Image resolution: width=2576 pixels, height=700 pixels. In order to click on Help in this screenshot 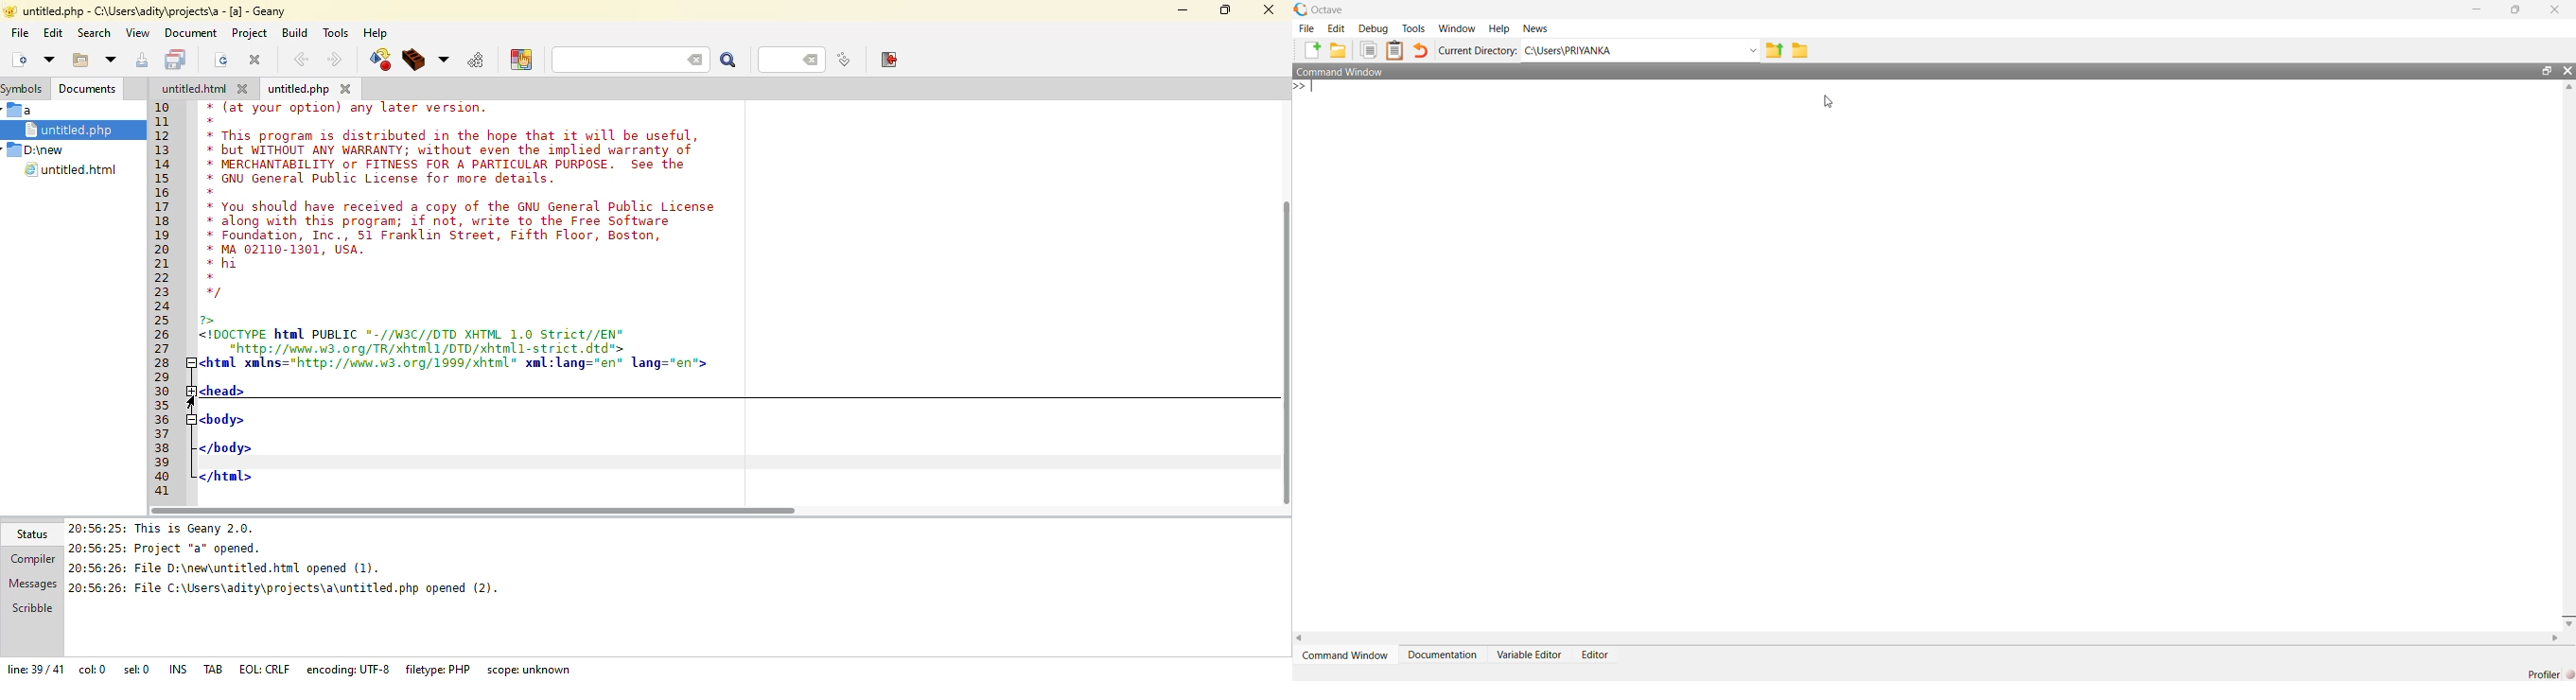, I will do `click(1498, 29)`.